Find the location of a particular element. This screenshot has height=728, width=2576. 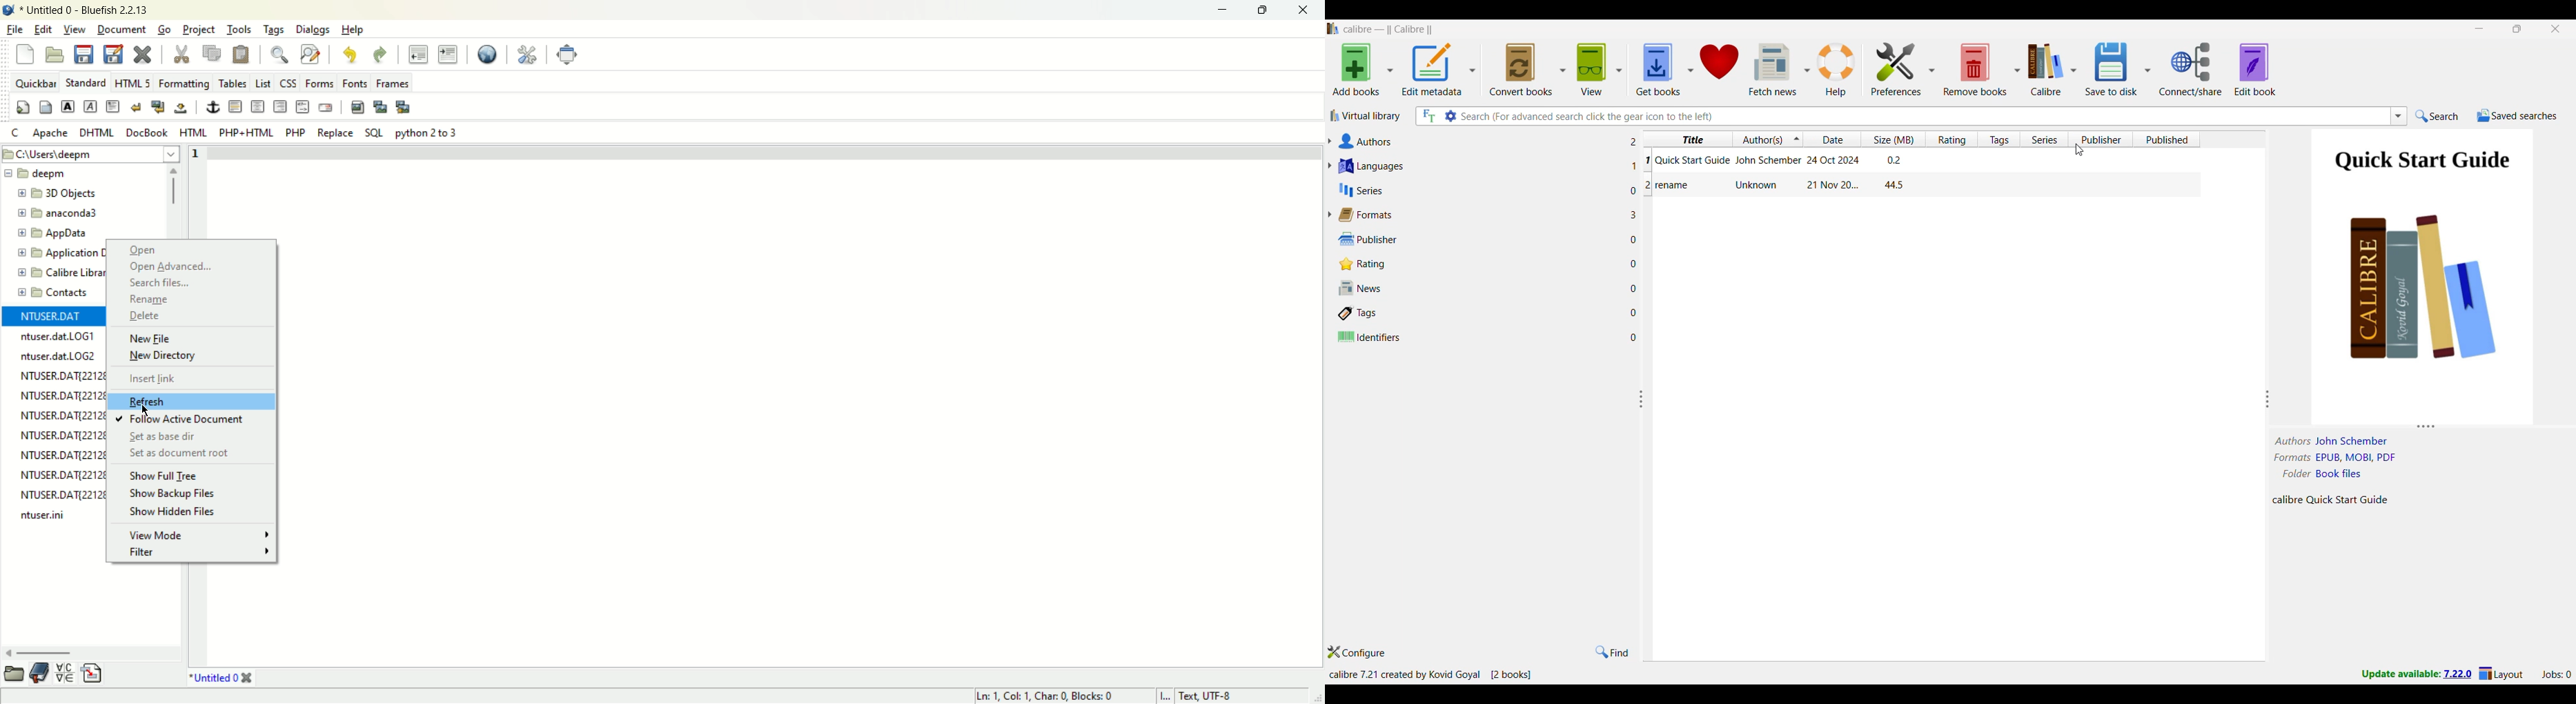

char map is located at coordinates (67, 674).